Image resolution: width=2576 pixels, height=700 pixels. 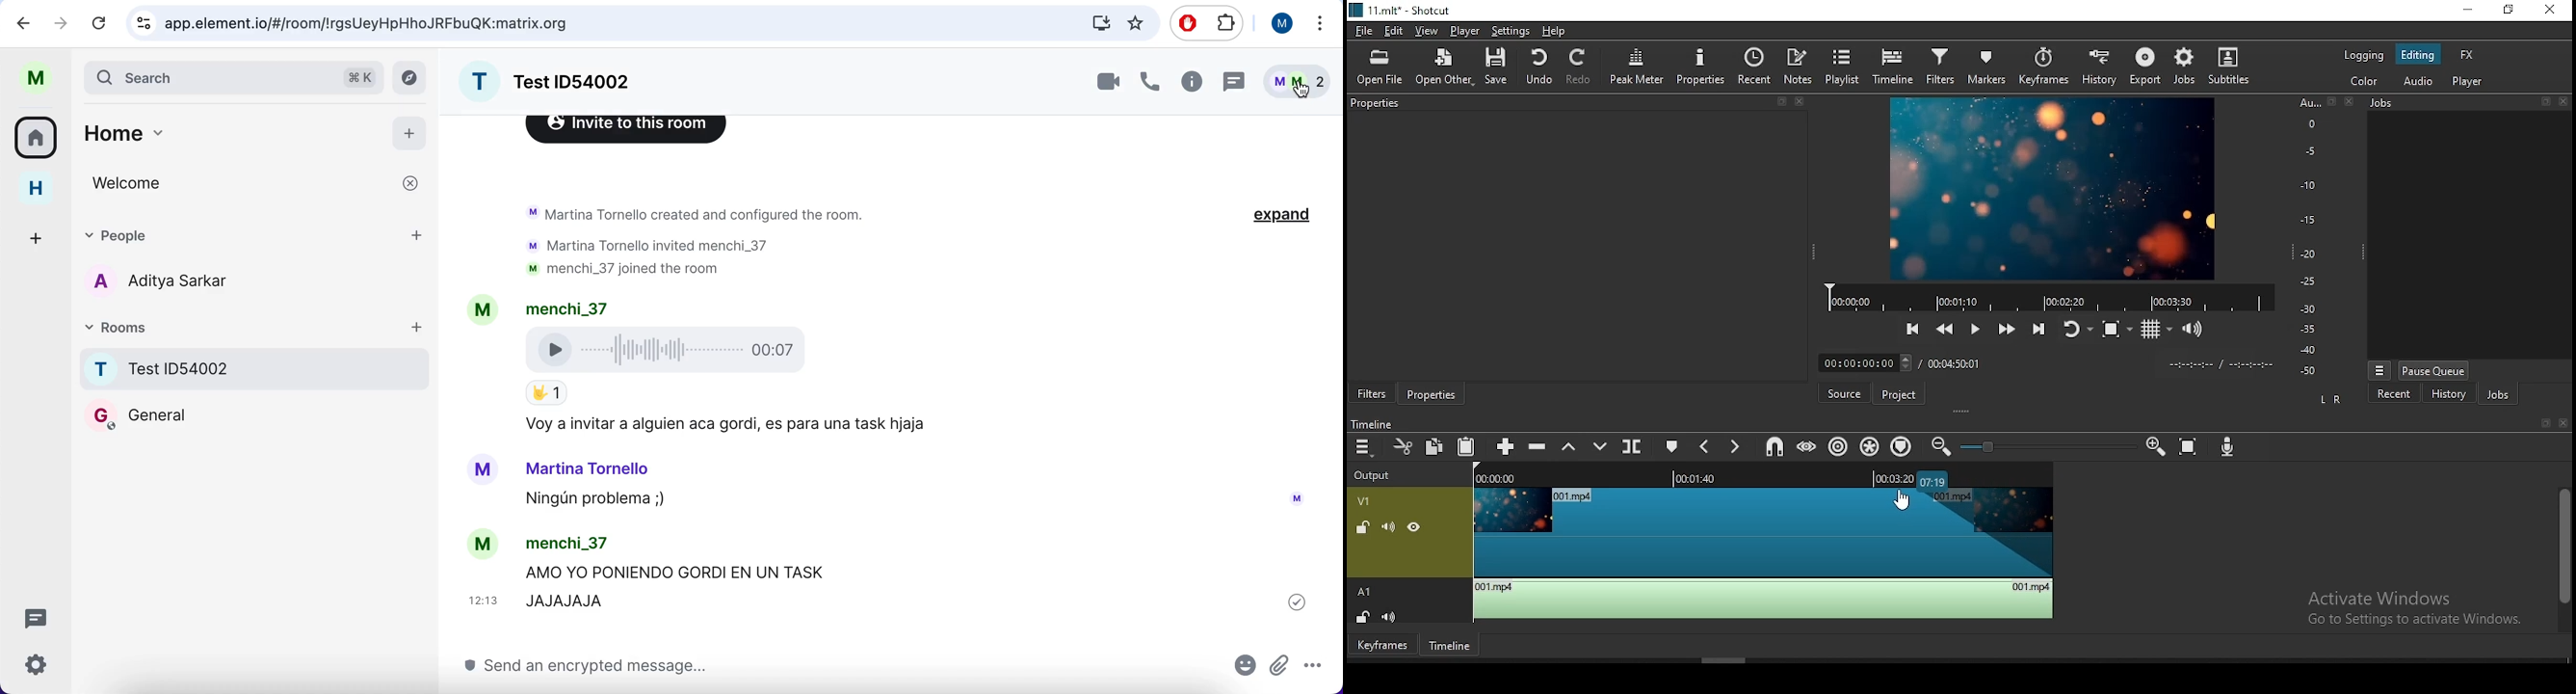 What do you see at coordinates (1958, 362) in the screenshot?
I see `total time` at bounding box center [1958, 362].